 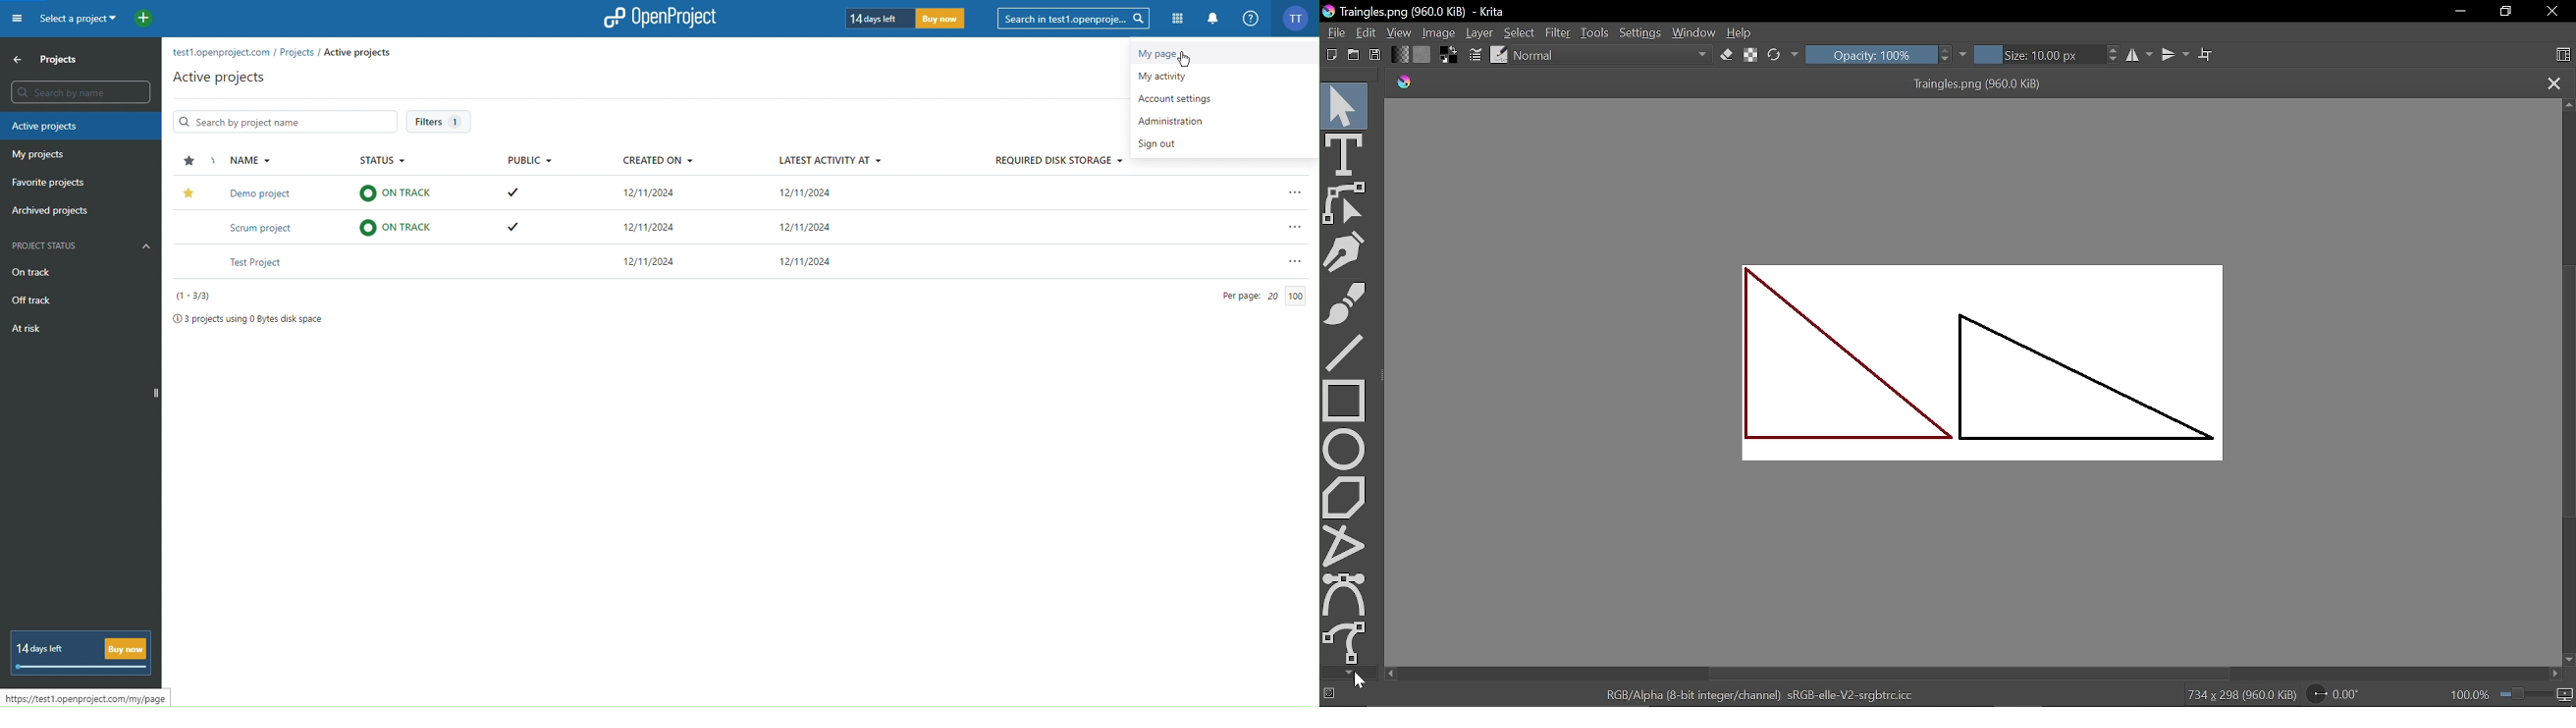 What do you see at coordinates (78, 653) in the screenshot?
I see `Trial period timer` at bounding box center [78, 653].